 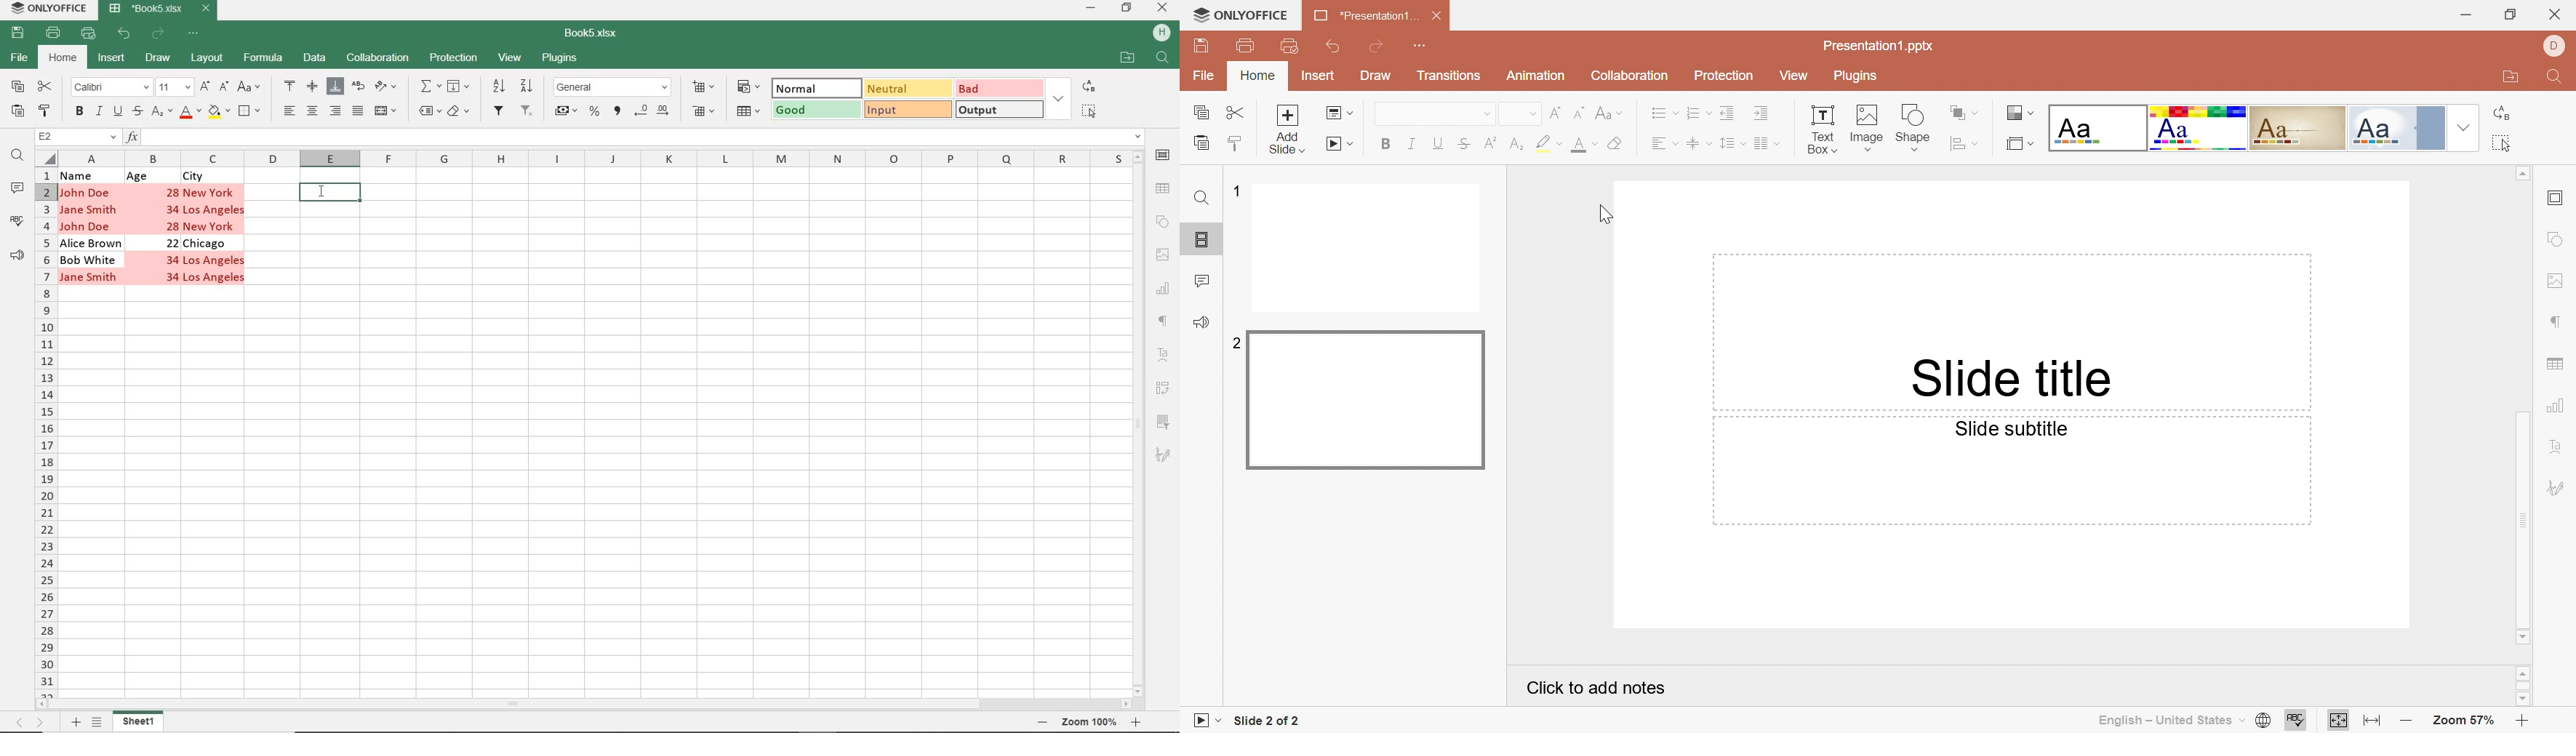 I want to click on Classic, so click(x=2300, y=127).